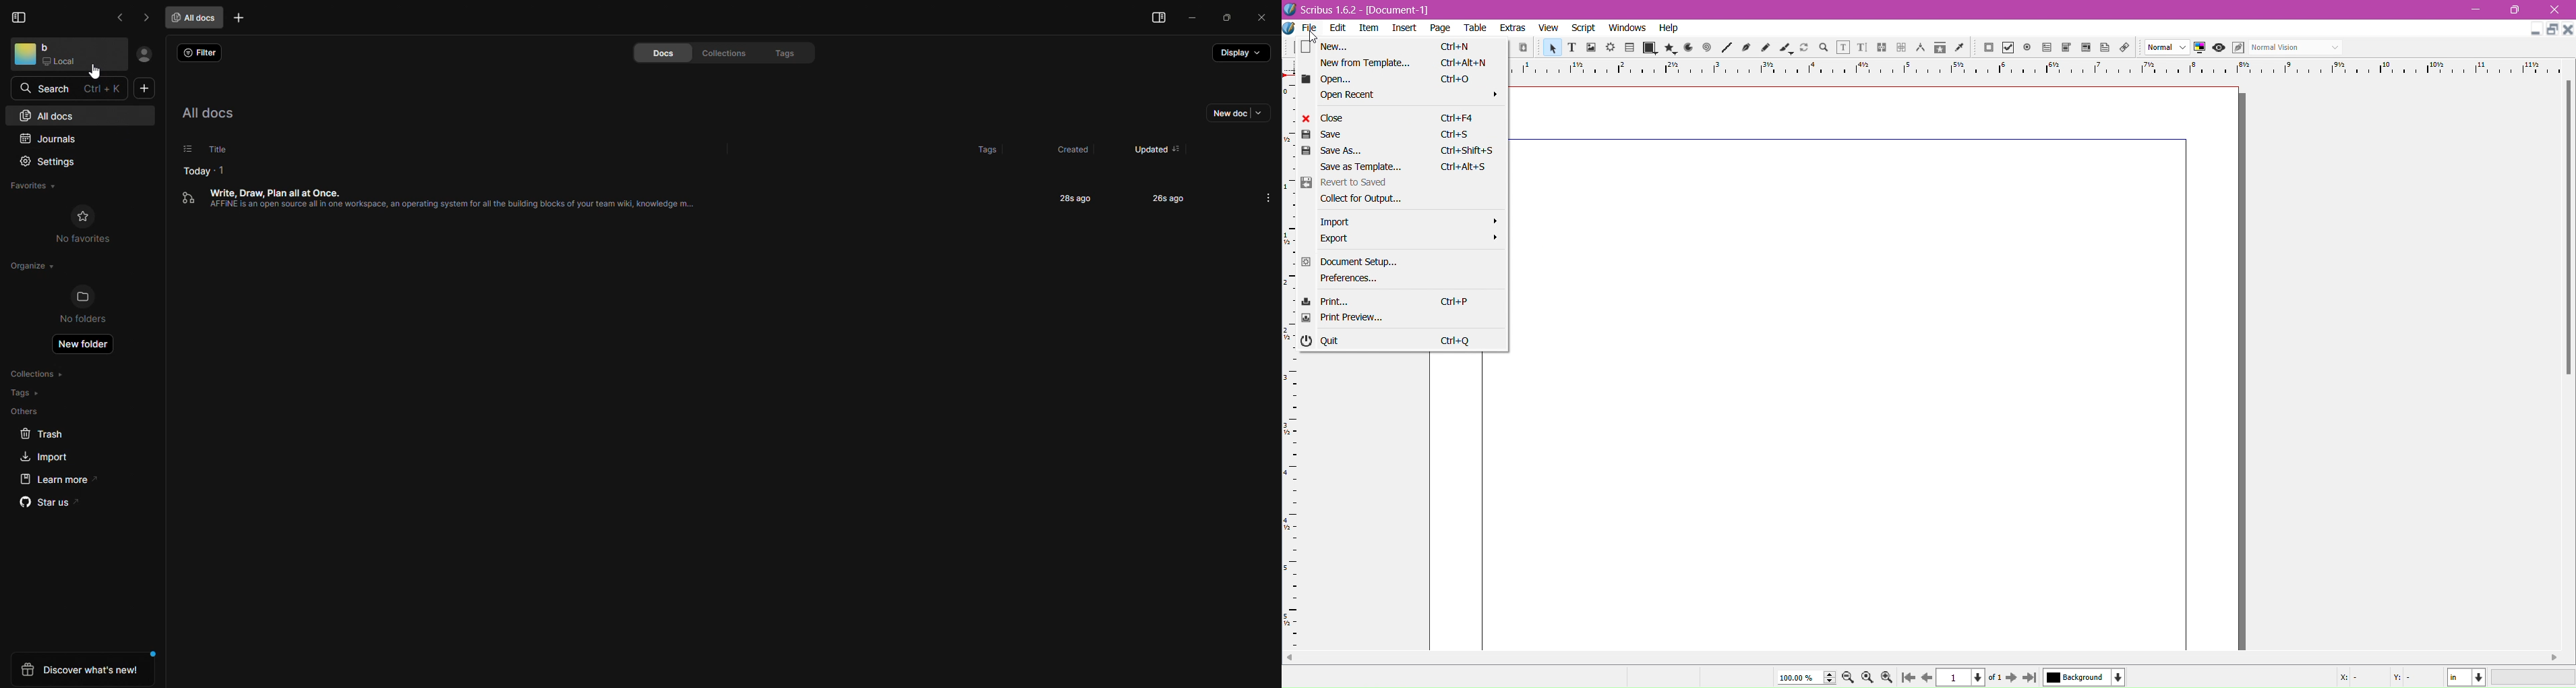 The width and height of the screenshot is (2576, 700). I want to click on Freehand Line, so click(1766, 49).